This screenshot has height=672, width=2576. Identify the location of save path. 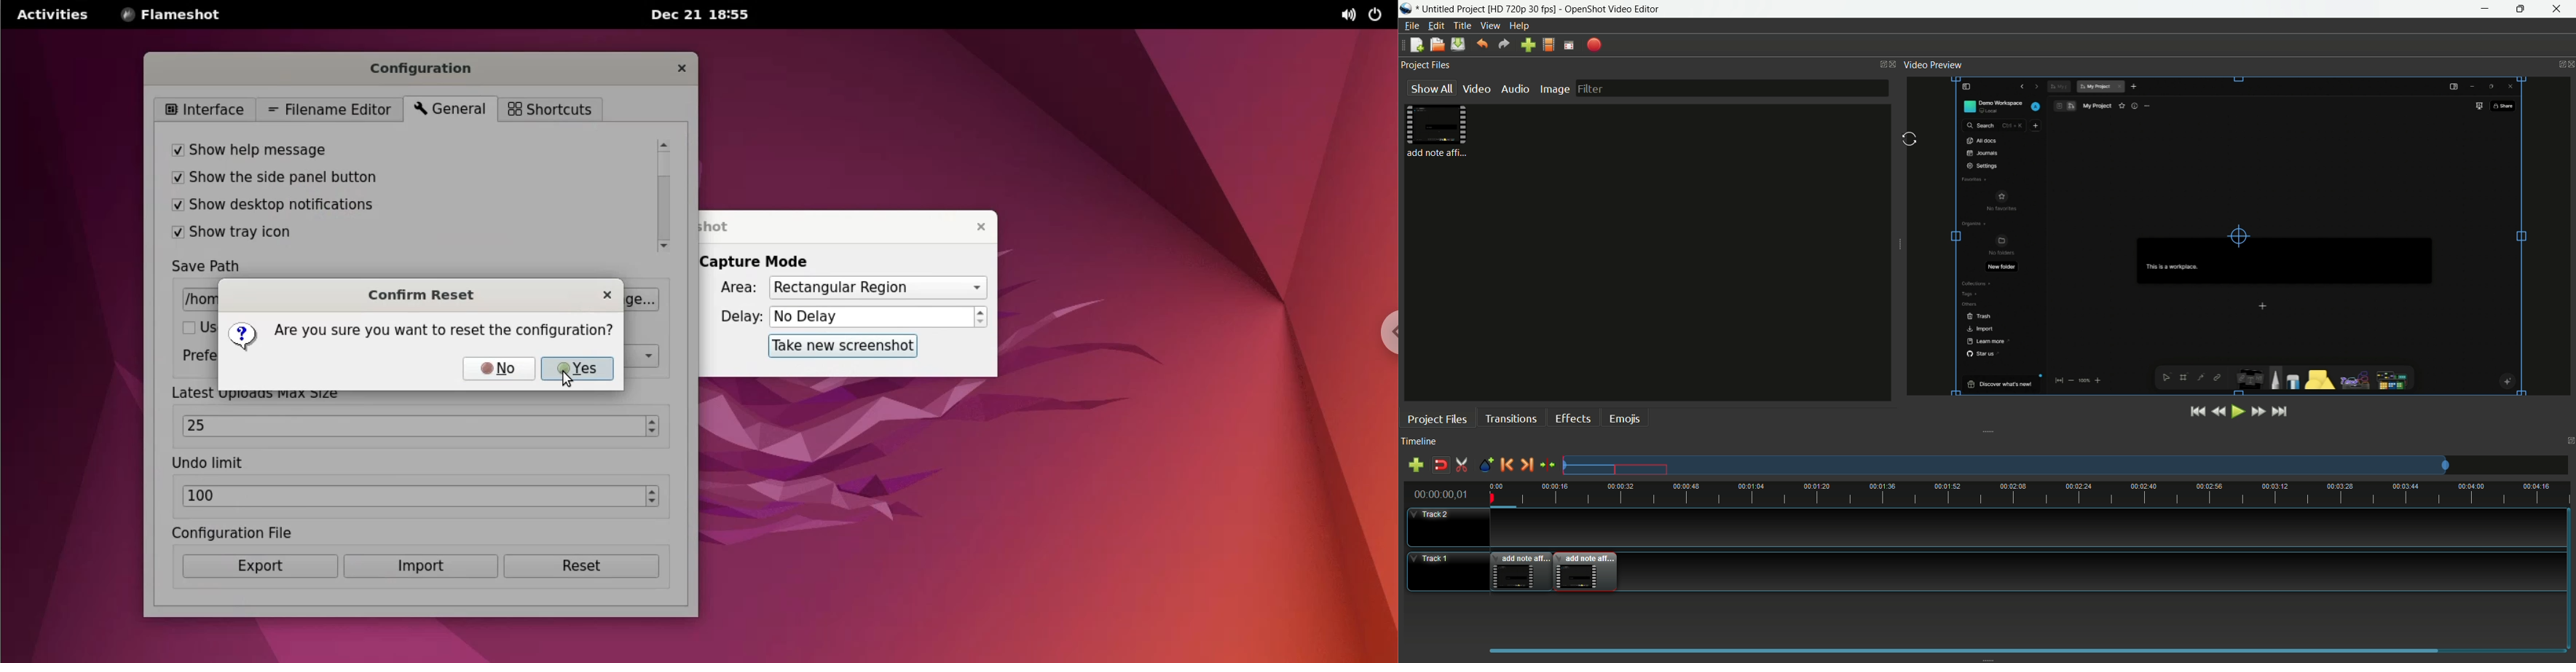
(216, 268).